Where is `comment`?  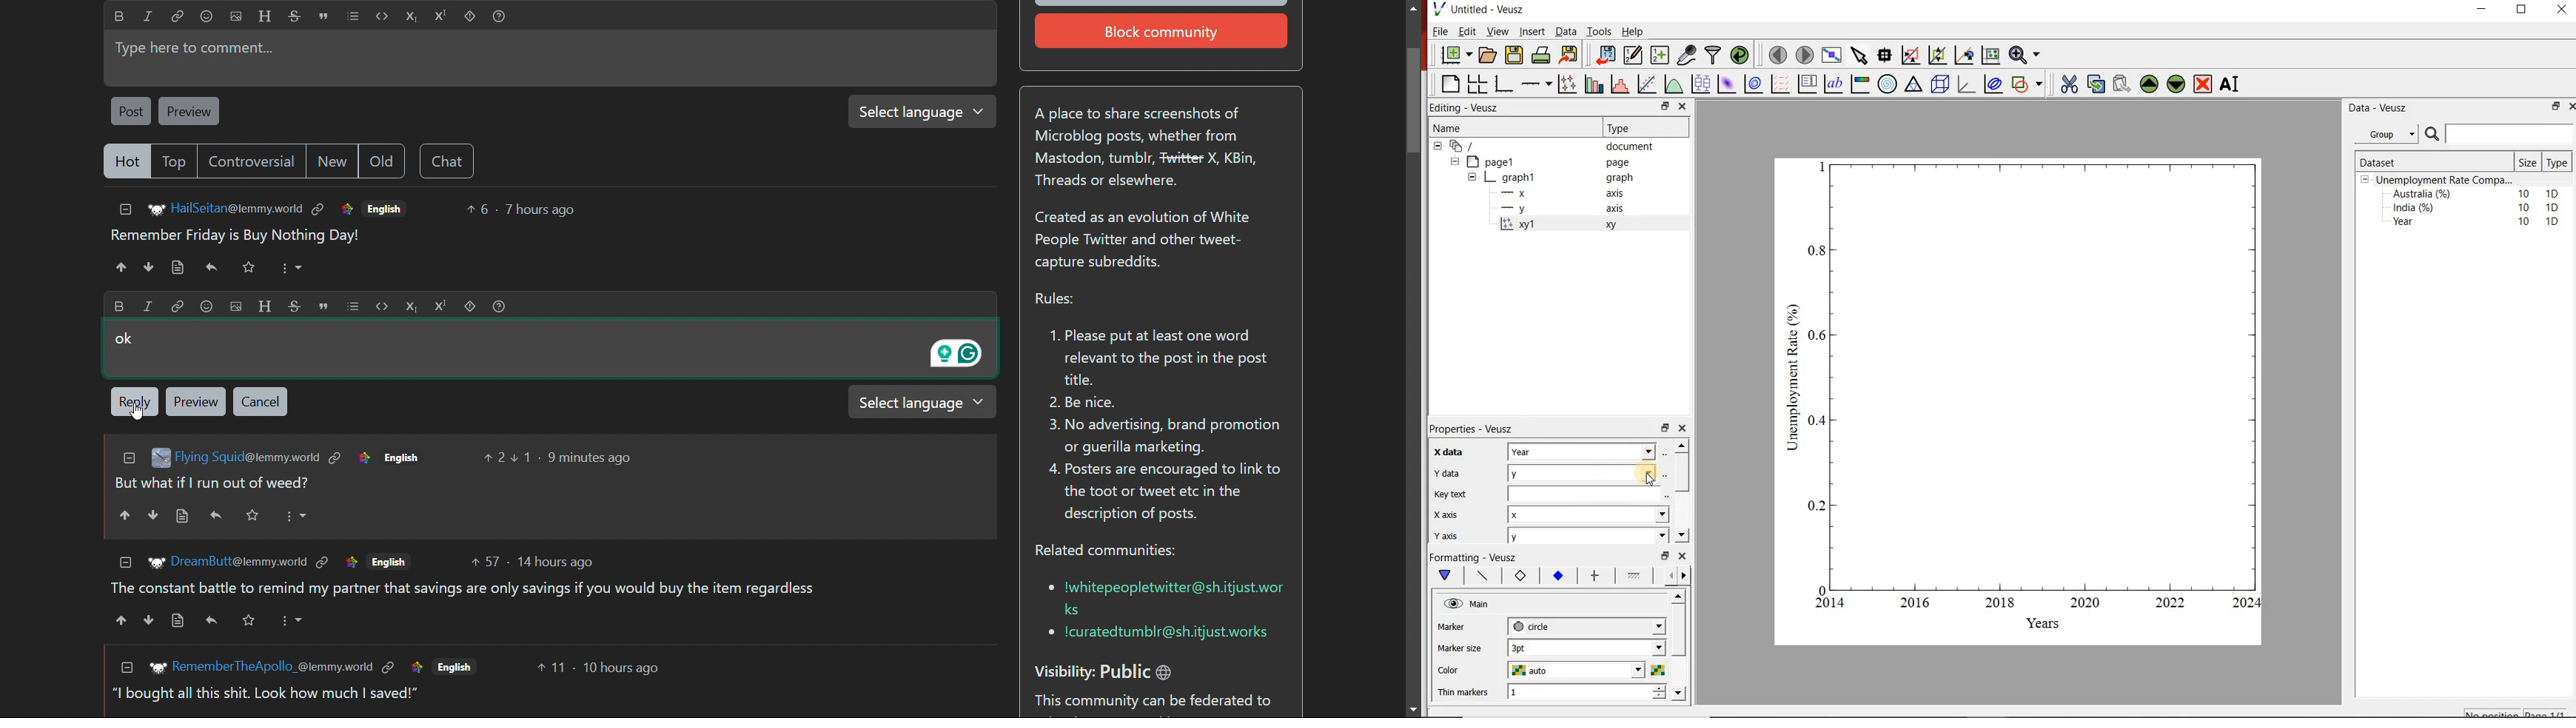
comment is located at coordinates (274, 699).